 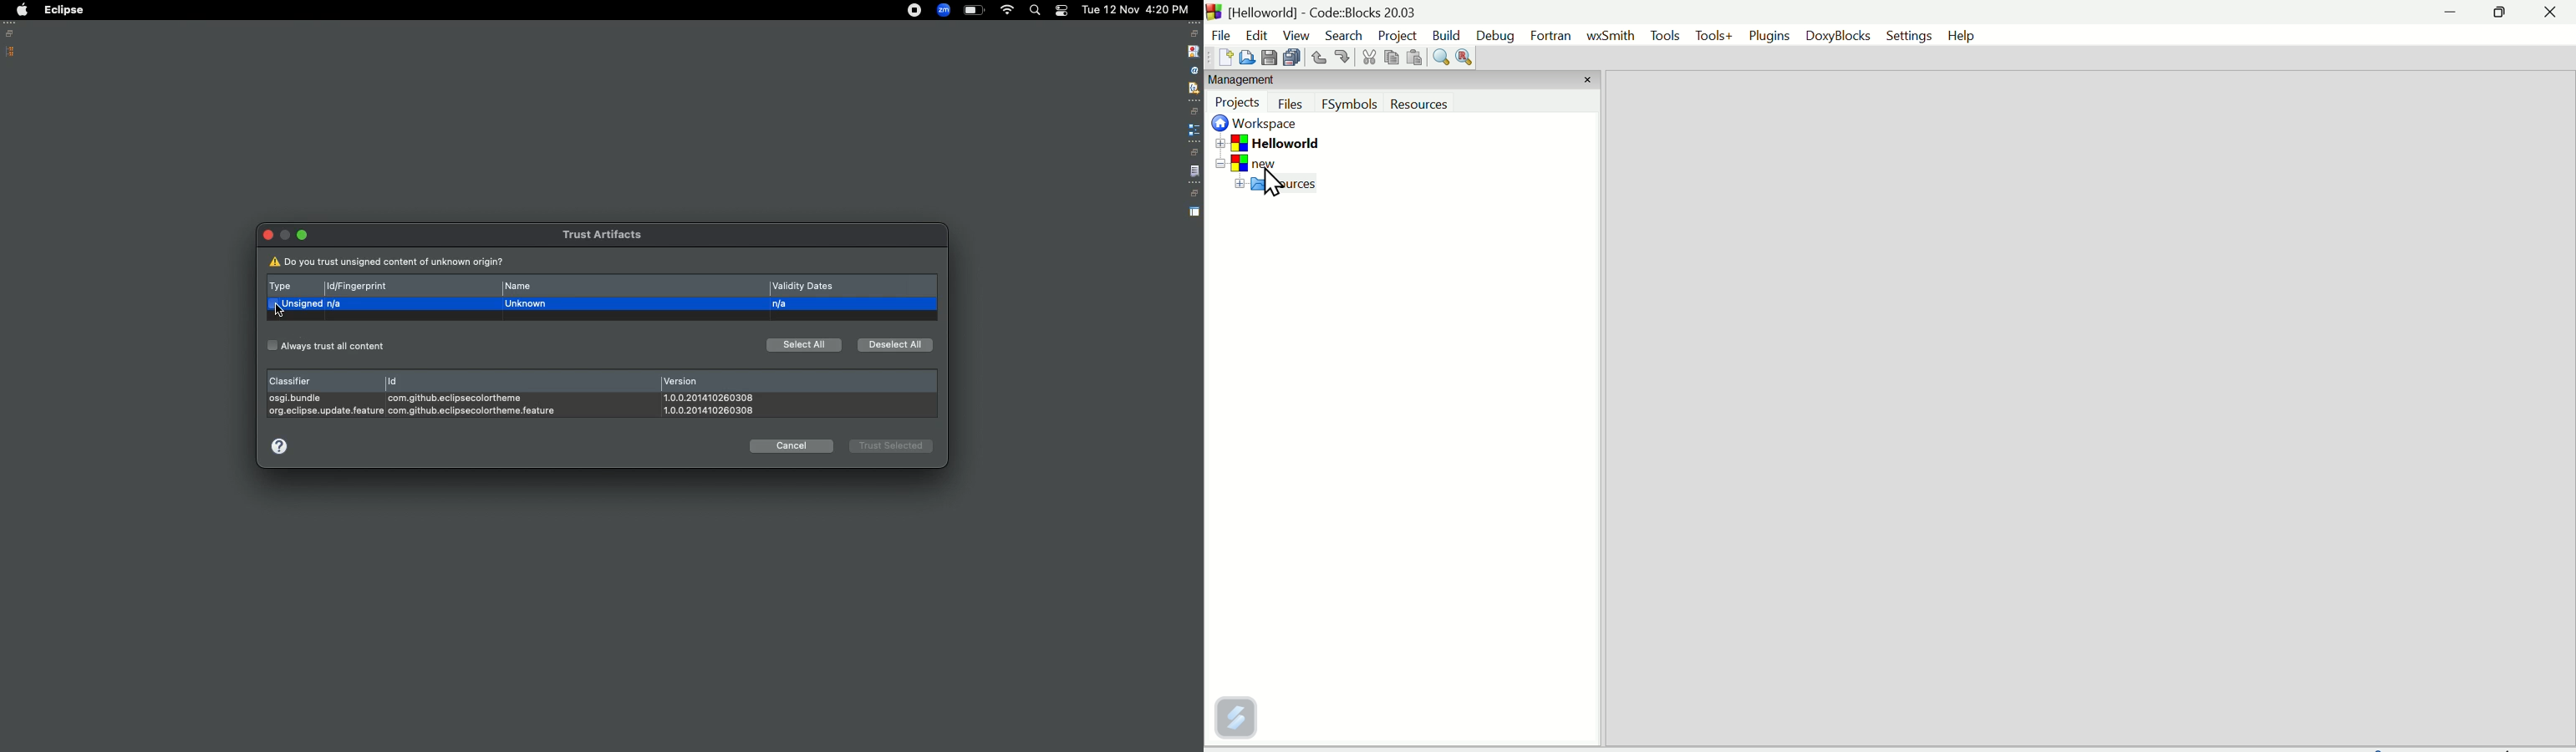 What do you see at coordinates (528, 304) in the screenshot?
I see `unknown` at bounding box center [528, 304].